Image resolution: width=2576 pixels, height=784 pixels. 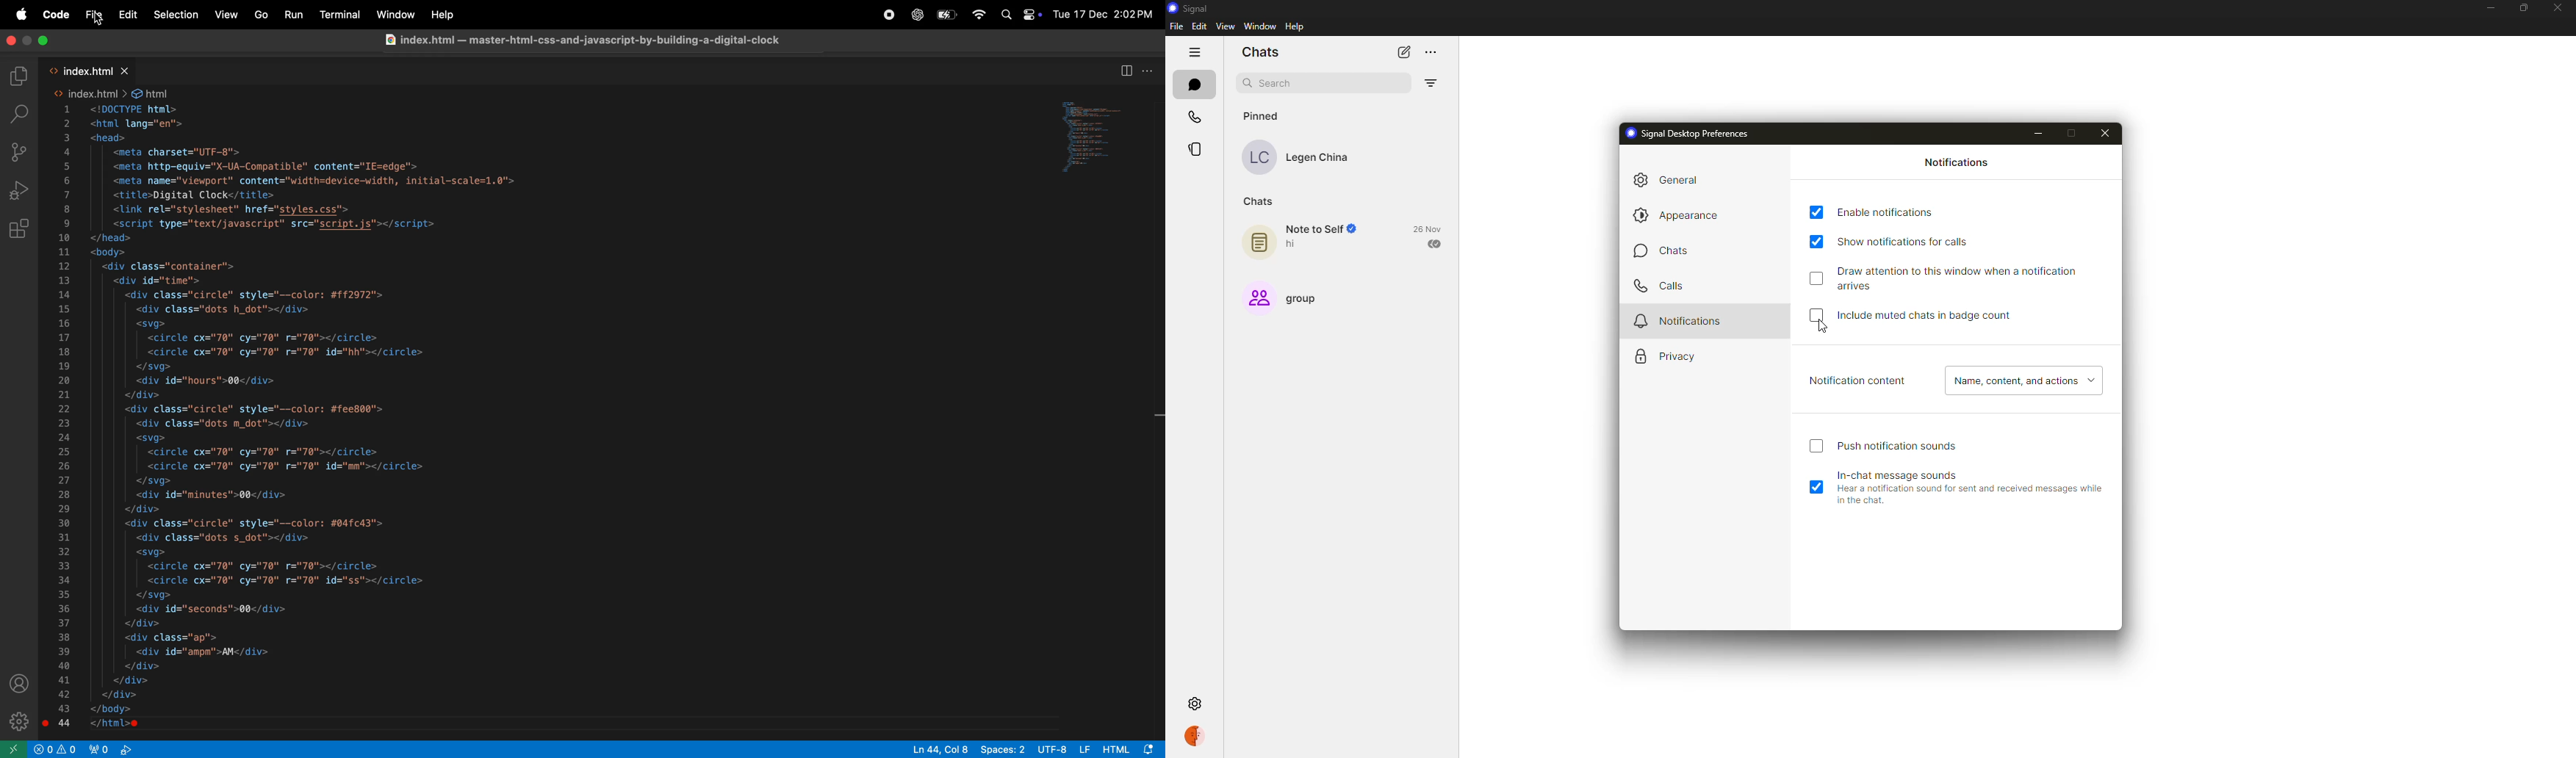 What do you see at coordinates (100, 749) in the screenshot?
I see `port` at bounding box center [100, 749].